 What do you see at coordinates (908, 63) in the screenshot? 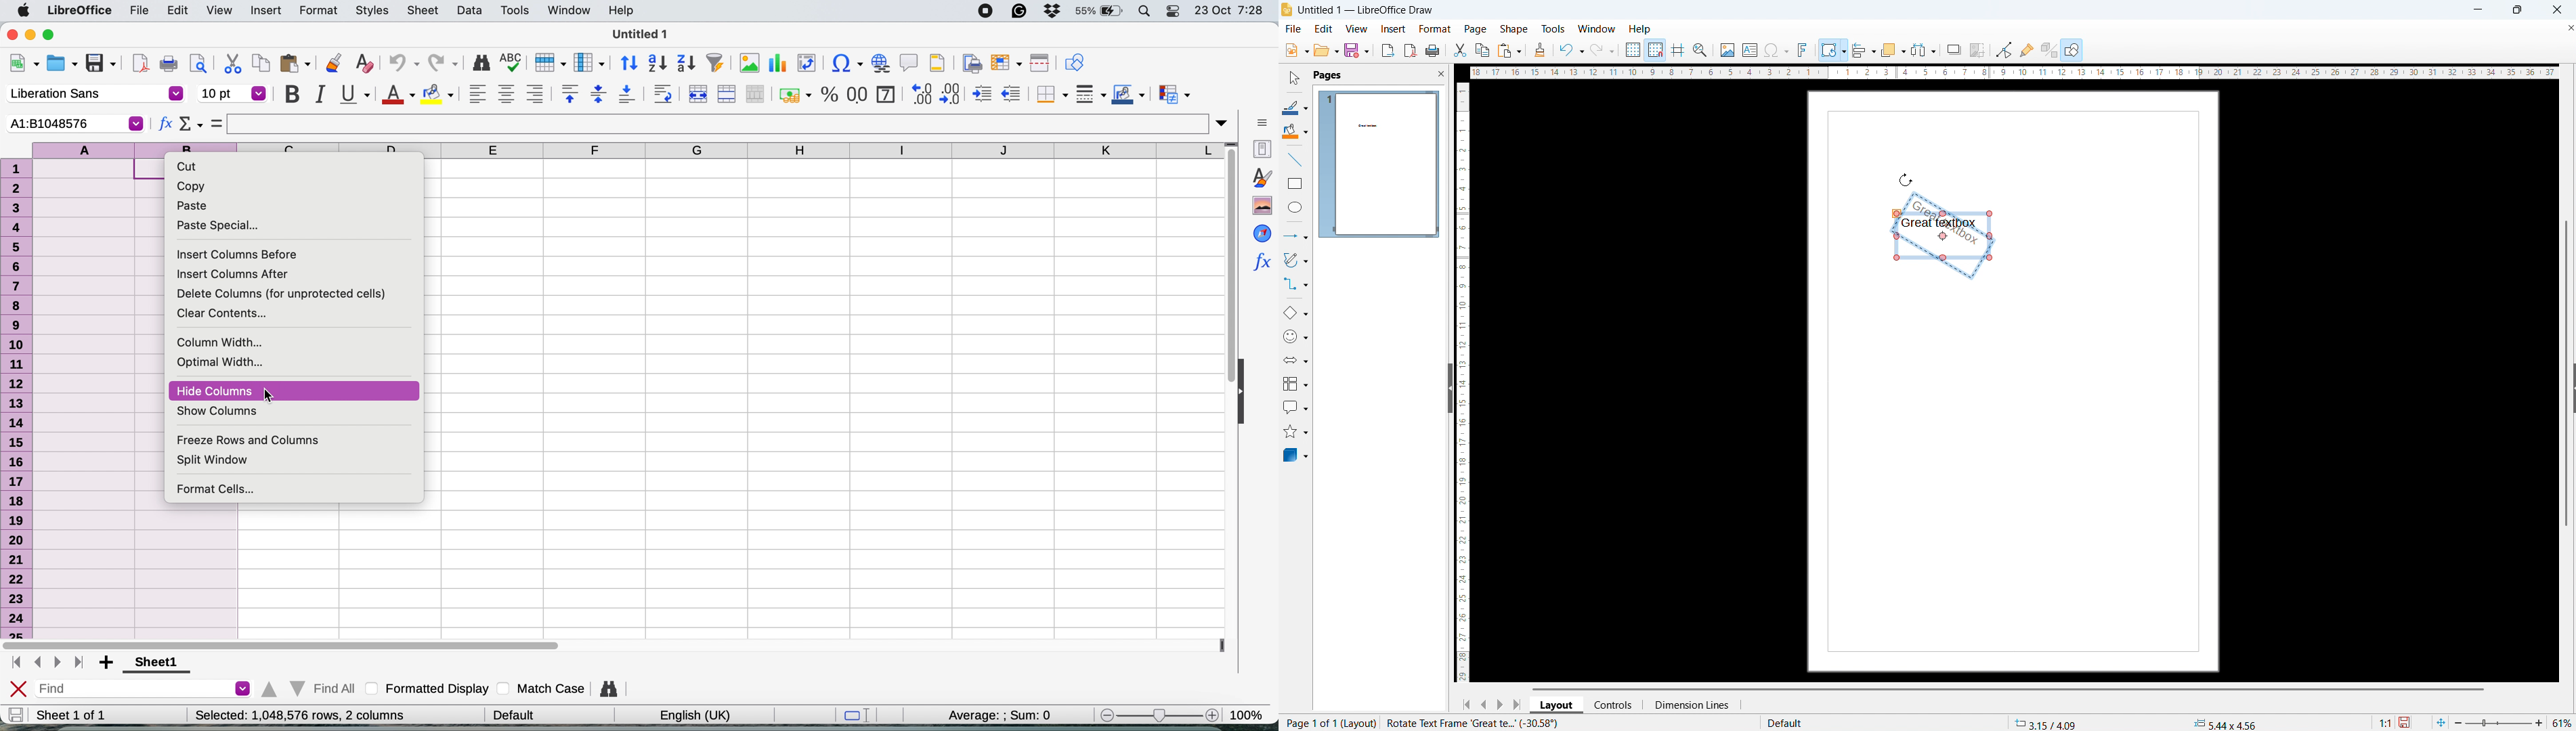
I see `insert comment` at bounding box center [908, 63].